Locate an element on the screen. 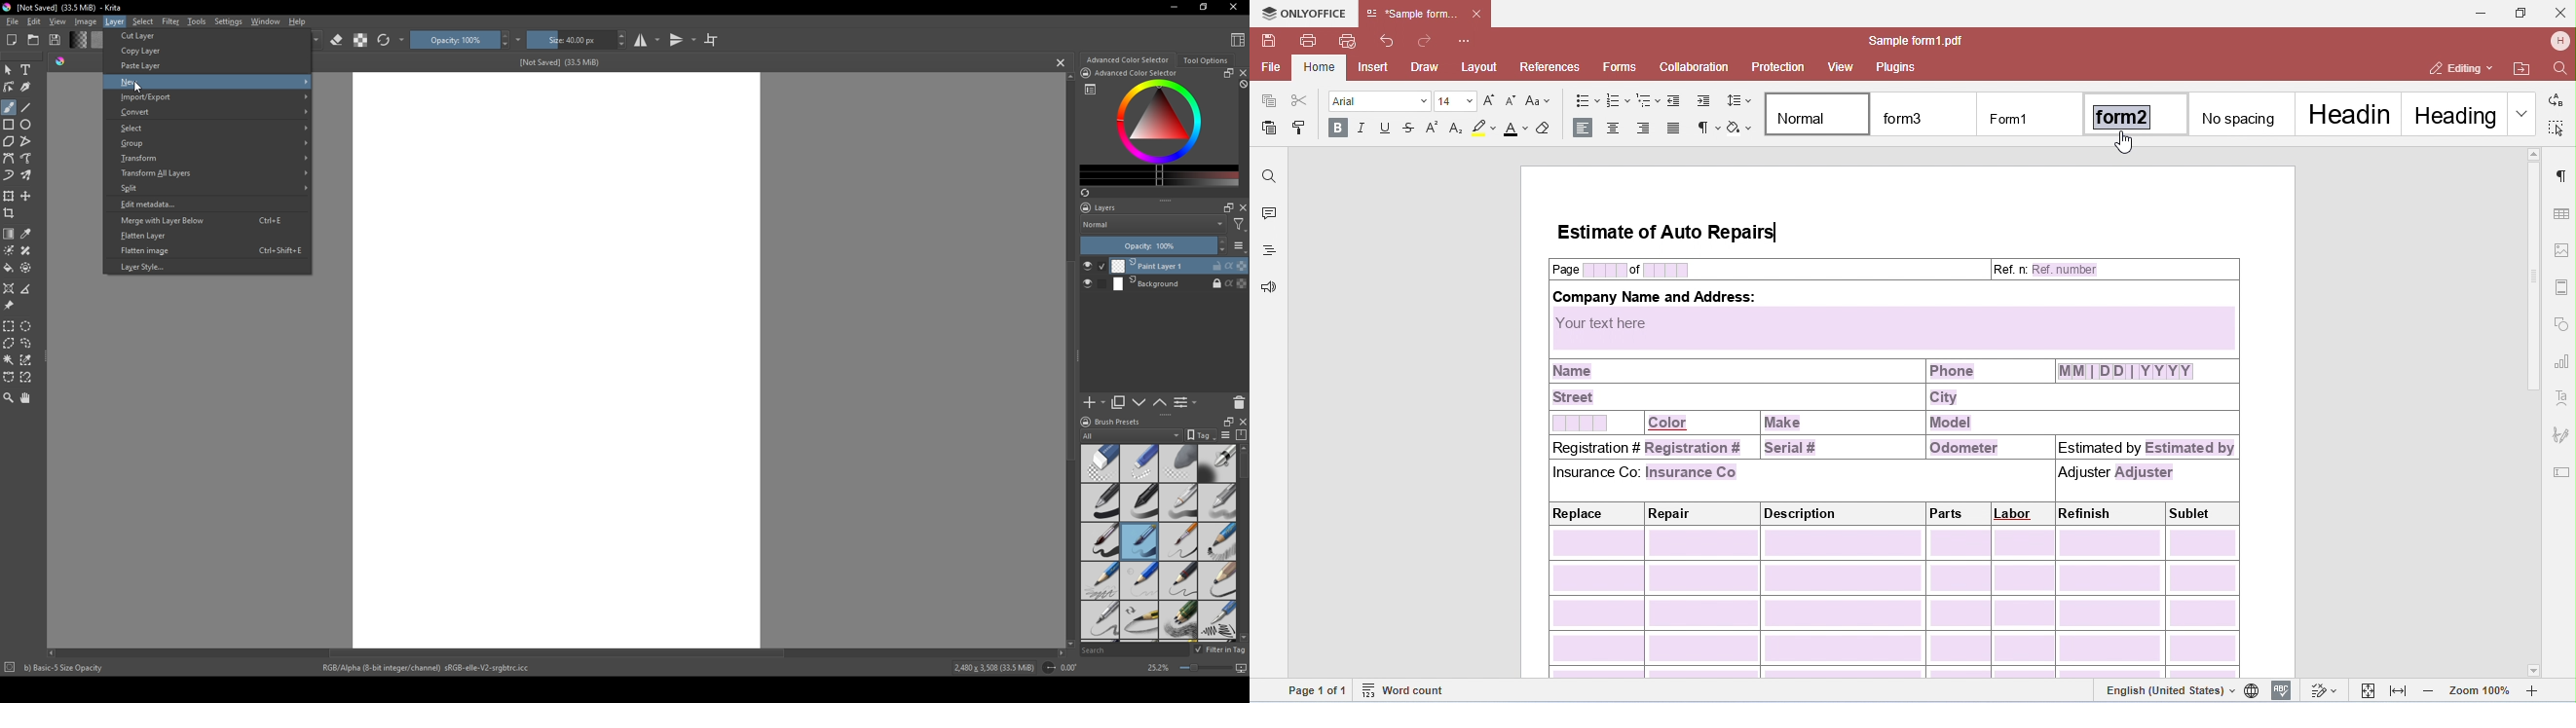 This screenshot has width=2576, height=728. eyedropper is located at coordinates (27, 234).